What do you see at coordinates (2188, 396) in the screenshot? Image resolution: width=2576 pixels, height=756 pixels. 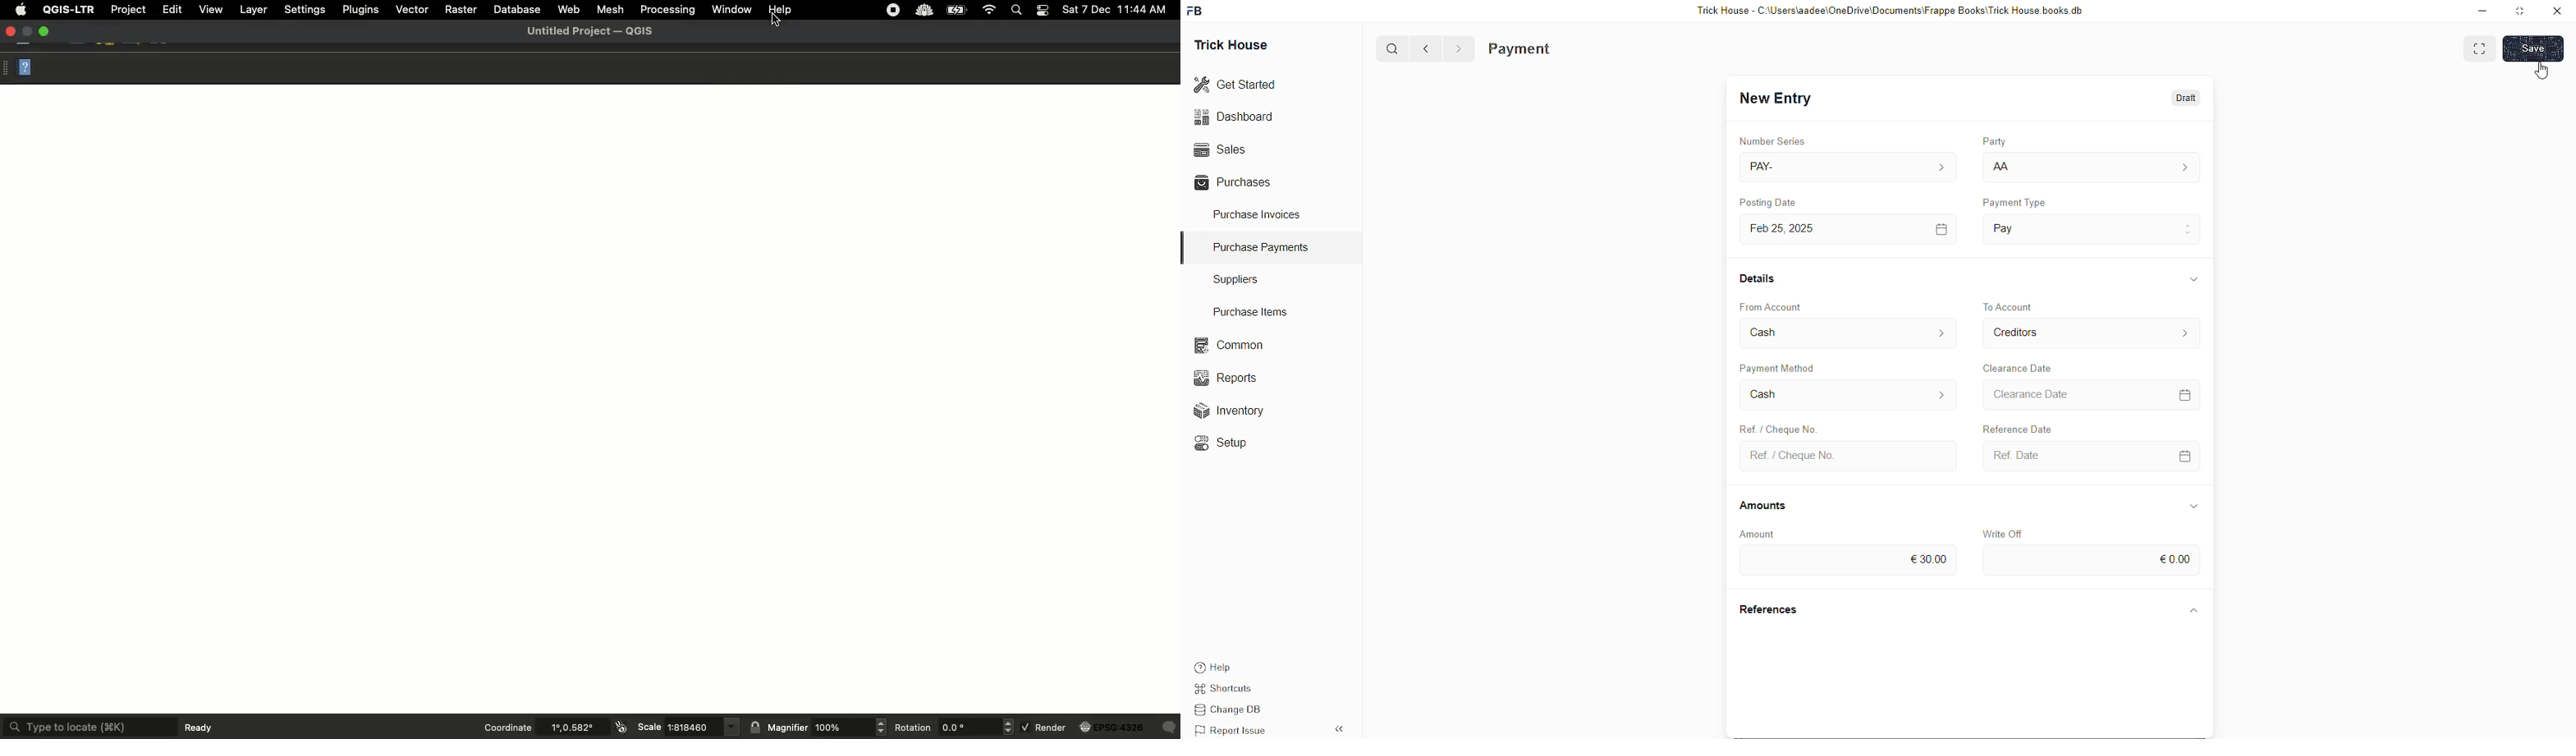 I see `calendar` at bounding box center [2188, 396].